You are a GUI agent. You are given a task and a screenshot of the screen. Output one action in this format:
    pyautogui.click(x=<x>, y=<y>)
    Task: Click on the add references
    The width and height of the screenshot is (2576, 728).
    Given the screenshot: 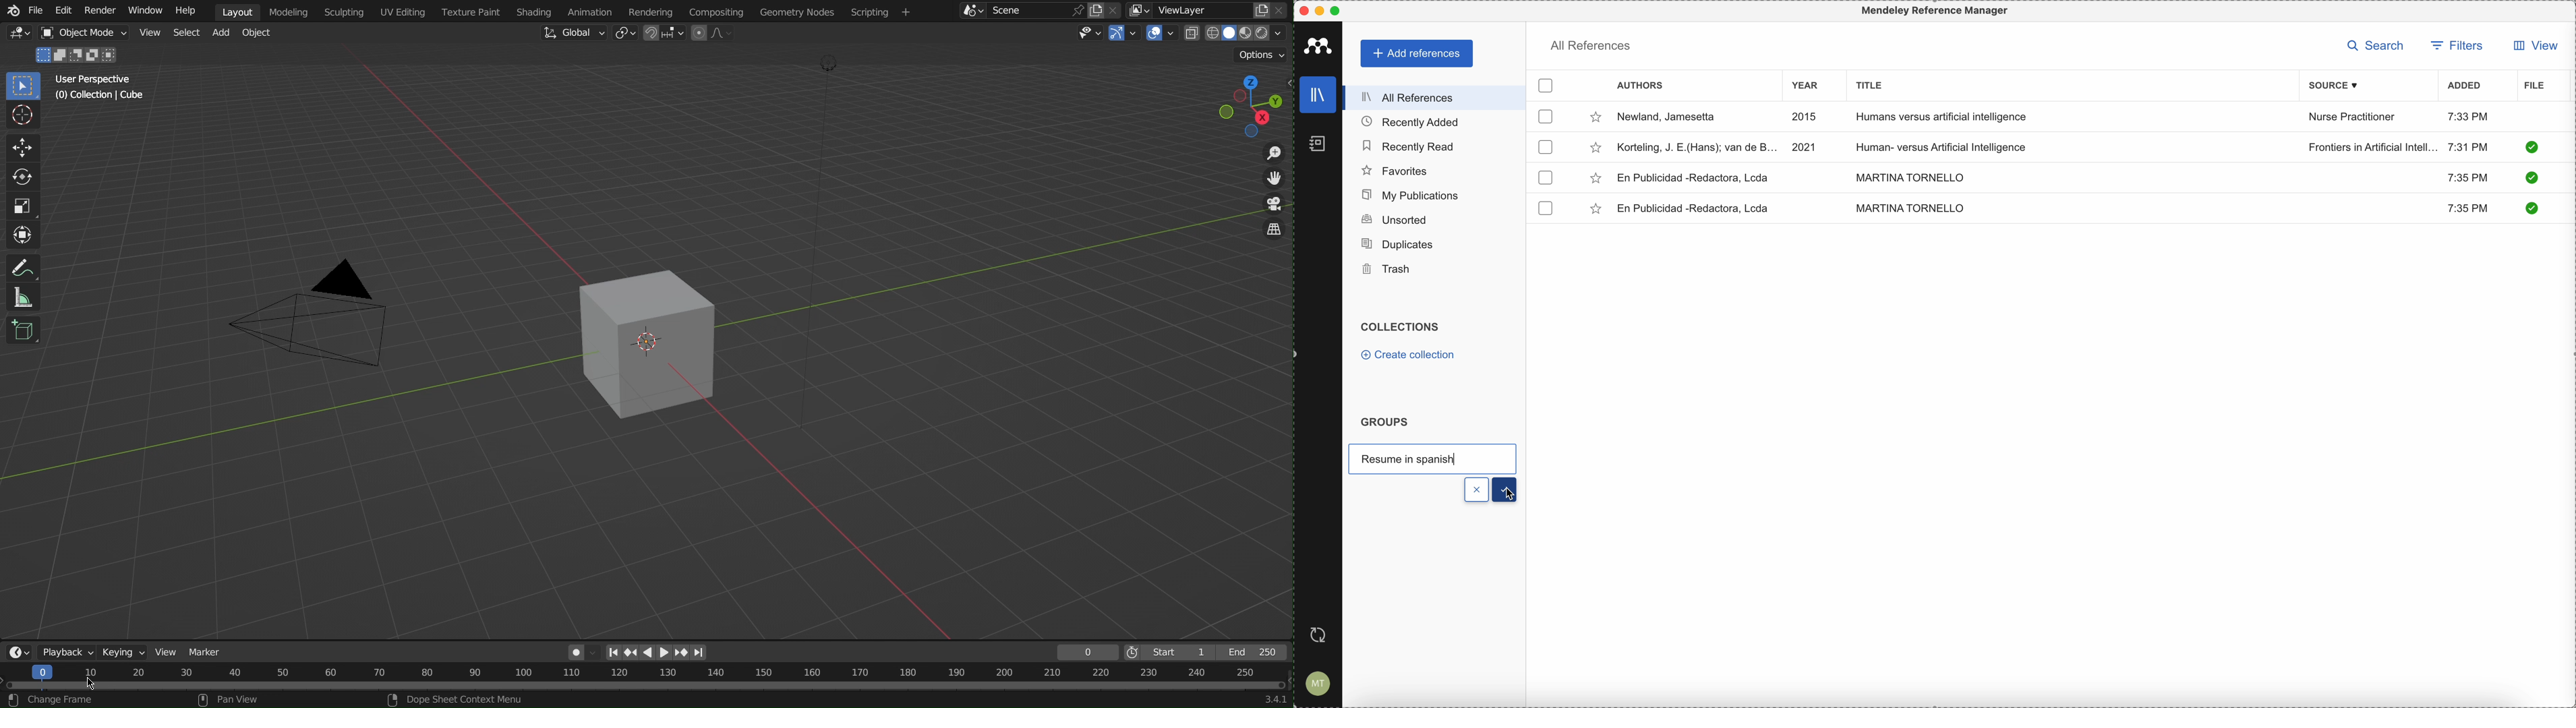 What is the action you would take?
    pyautogui.click(x=1418, y=53)
    